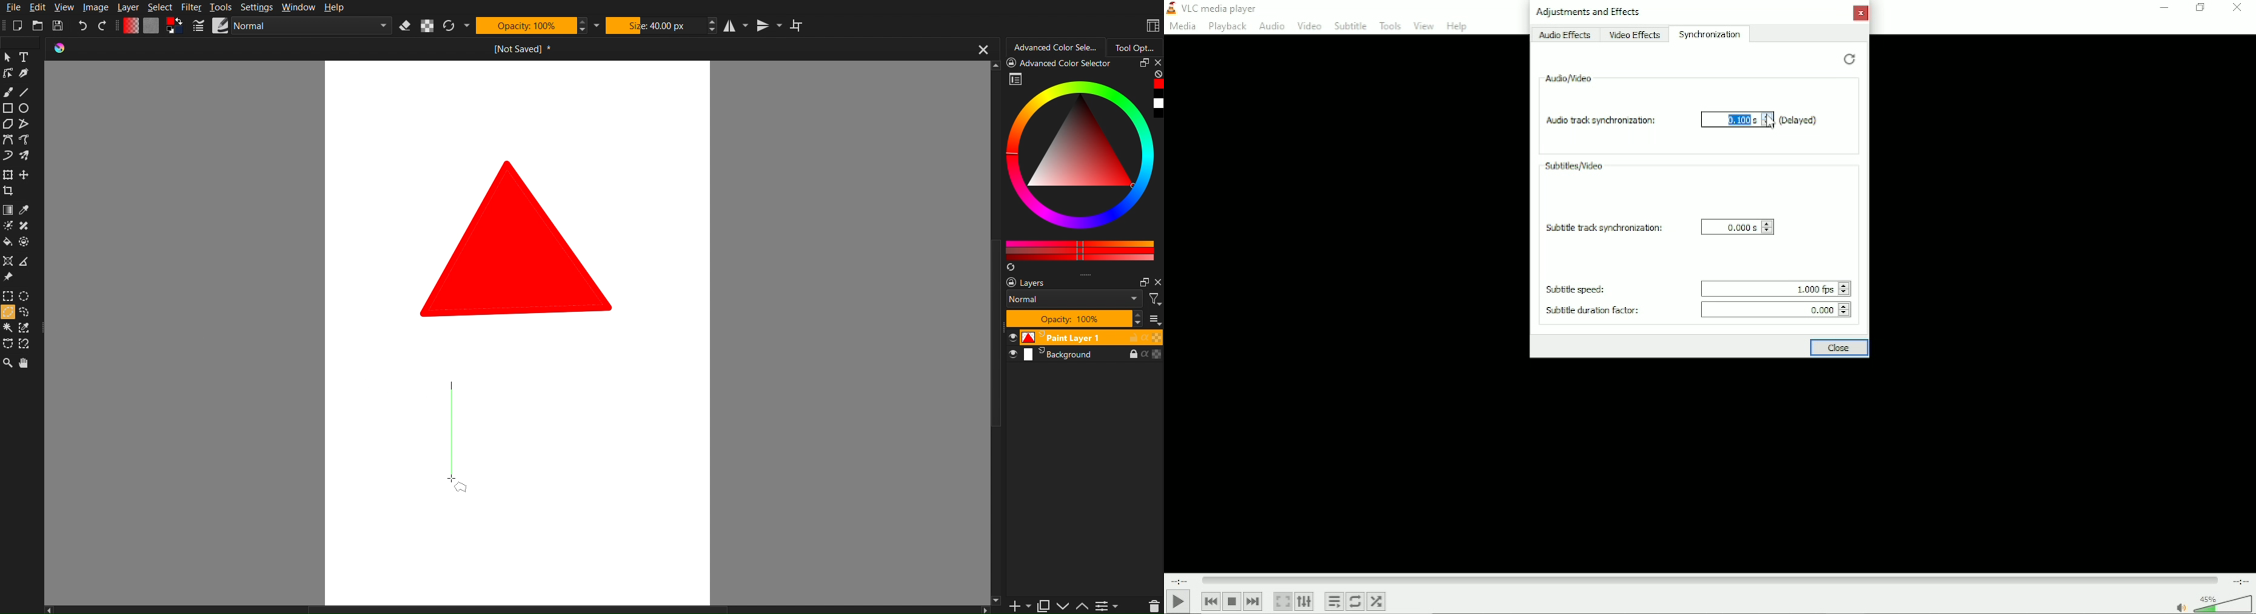 The image size is (2268, 616). Describe the element at coordinates (1614, 118) in the screenshot. I see `Audio track synchronization` at that location.